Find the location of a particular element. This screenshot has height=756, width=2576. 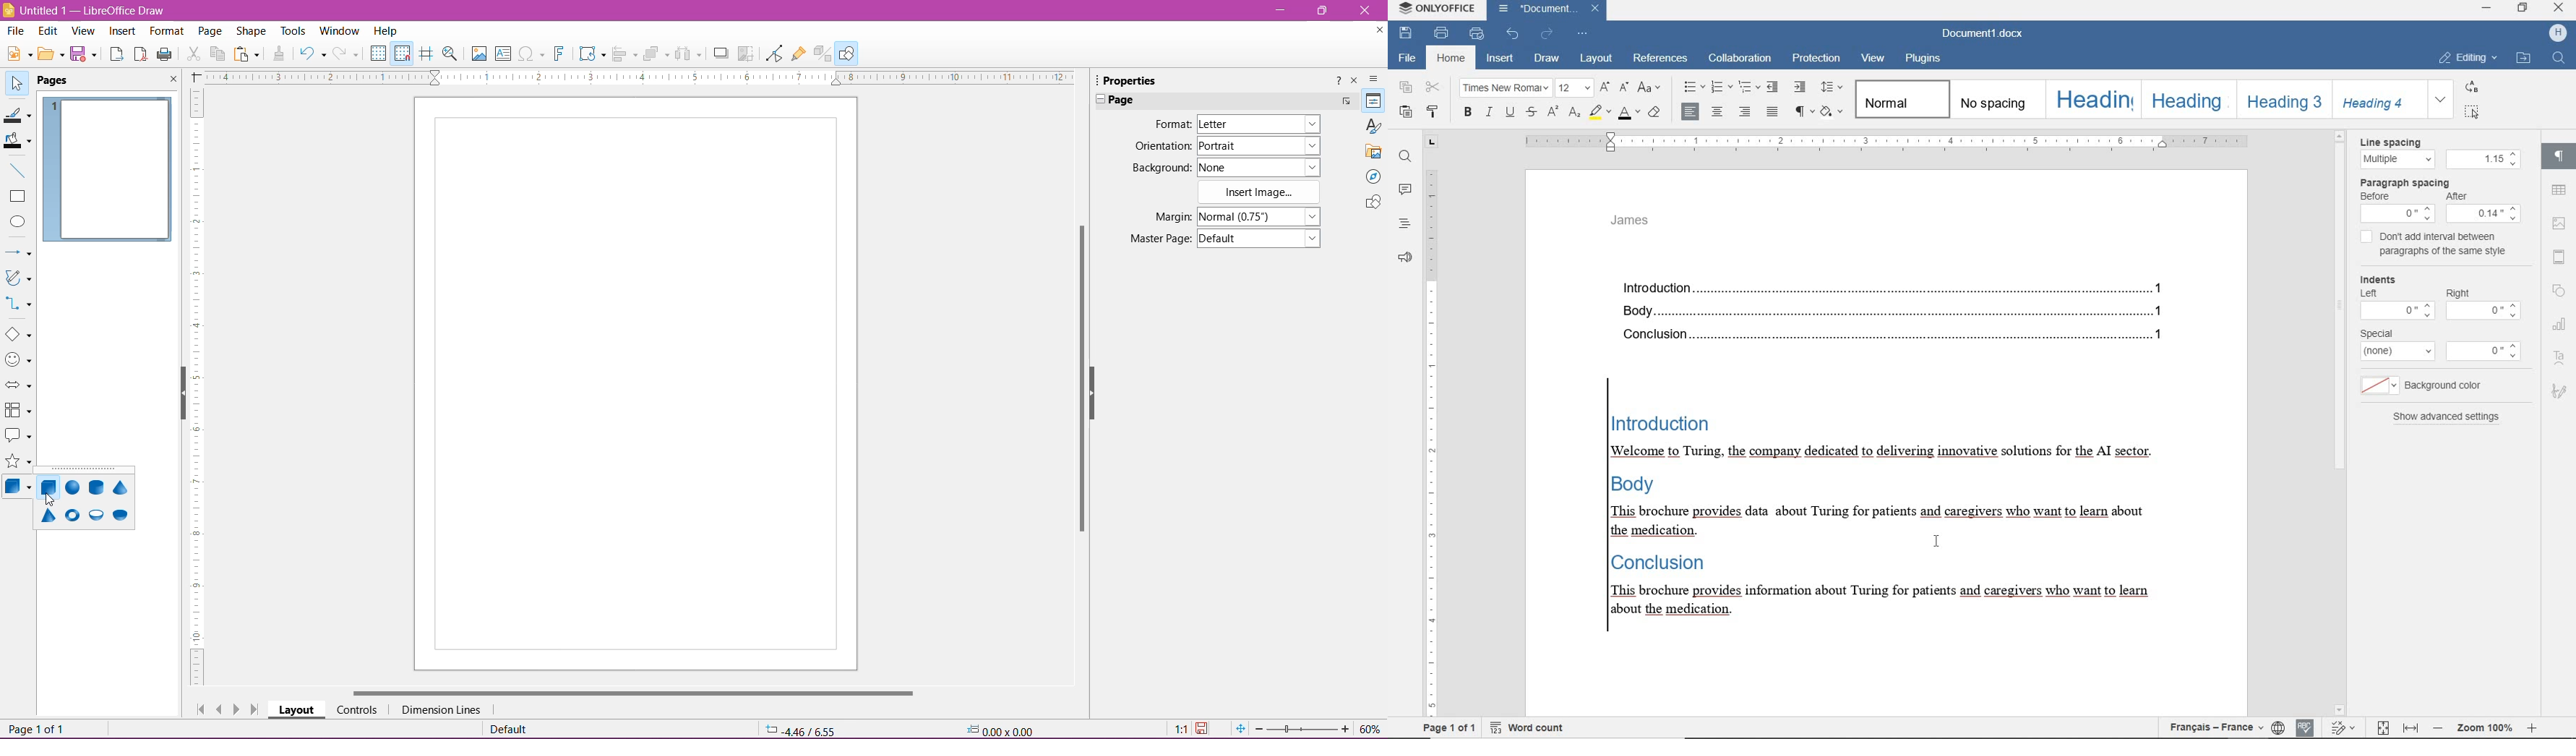

Paragraph spacing is located at coordinates (2412, 182).